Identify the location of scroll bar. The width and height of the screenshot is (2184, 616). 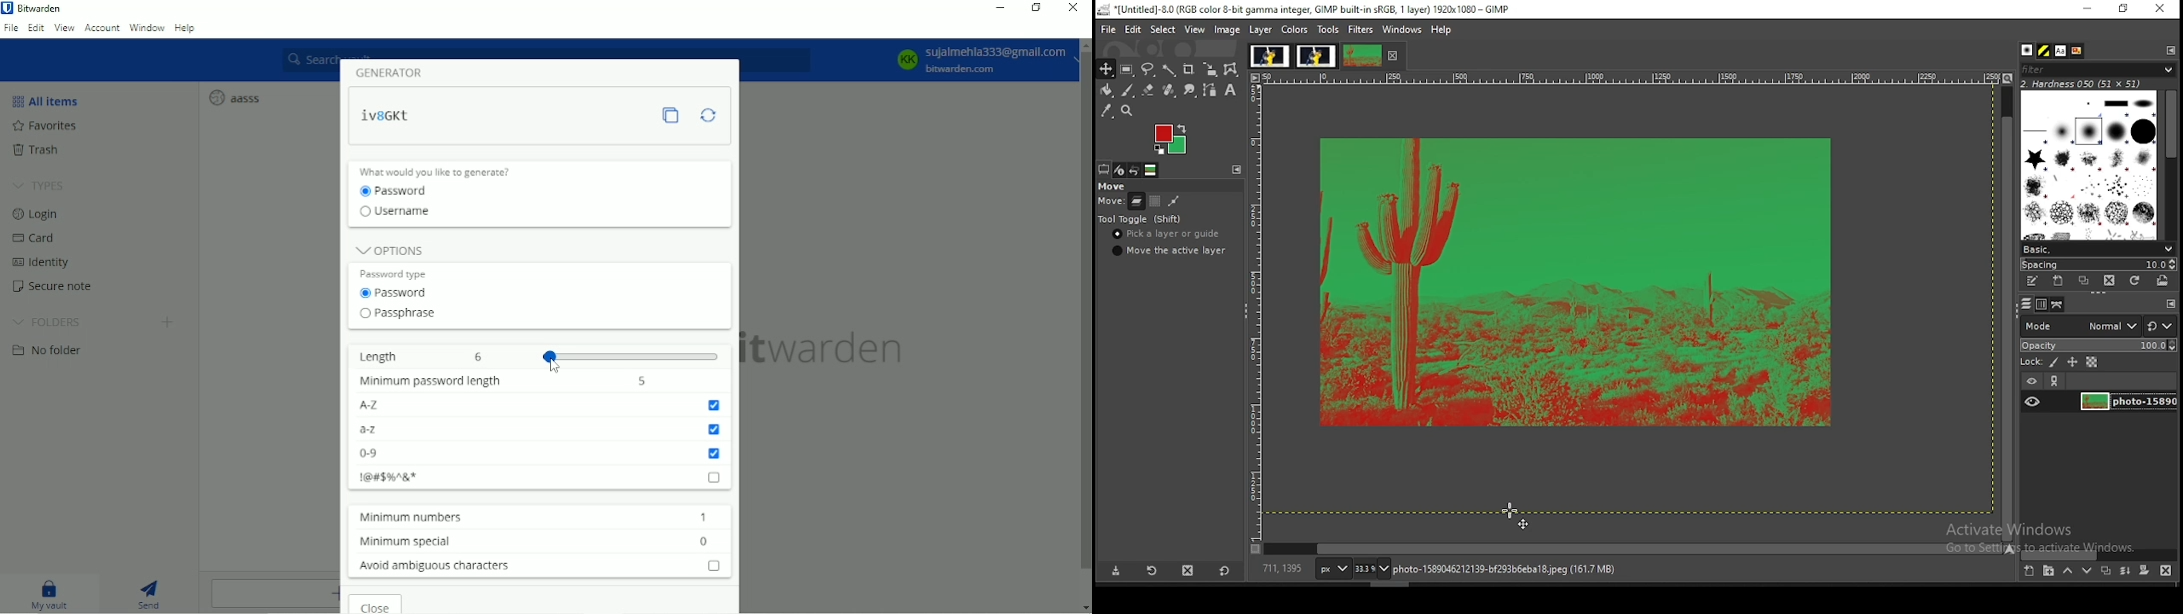
(2172, 163).